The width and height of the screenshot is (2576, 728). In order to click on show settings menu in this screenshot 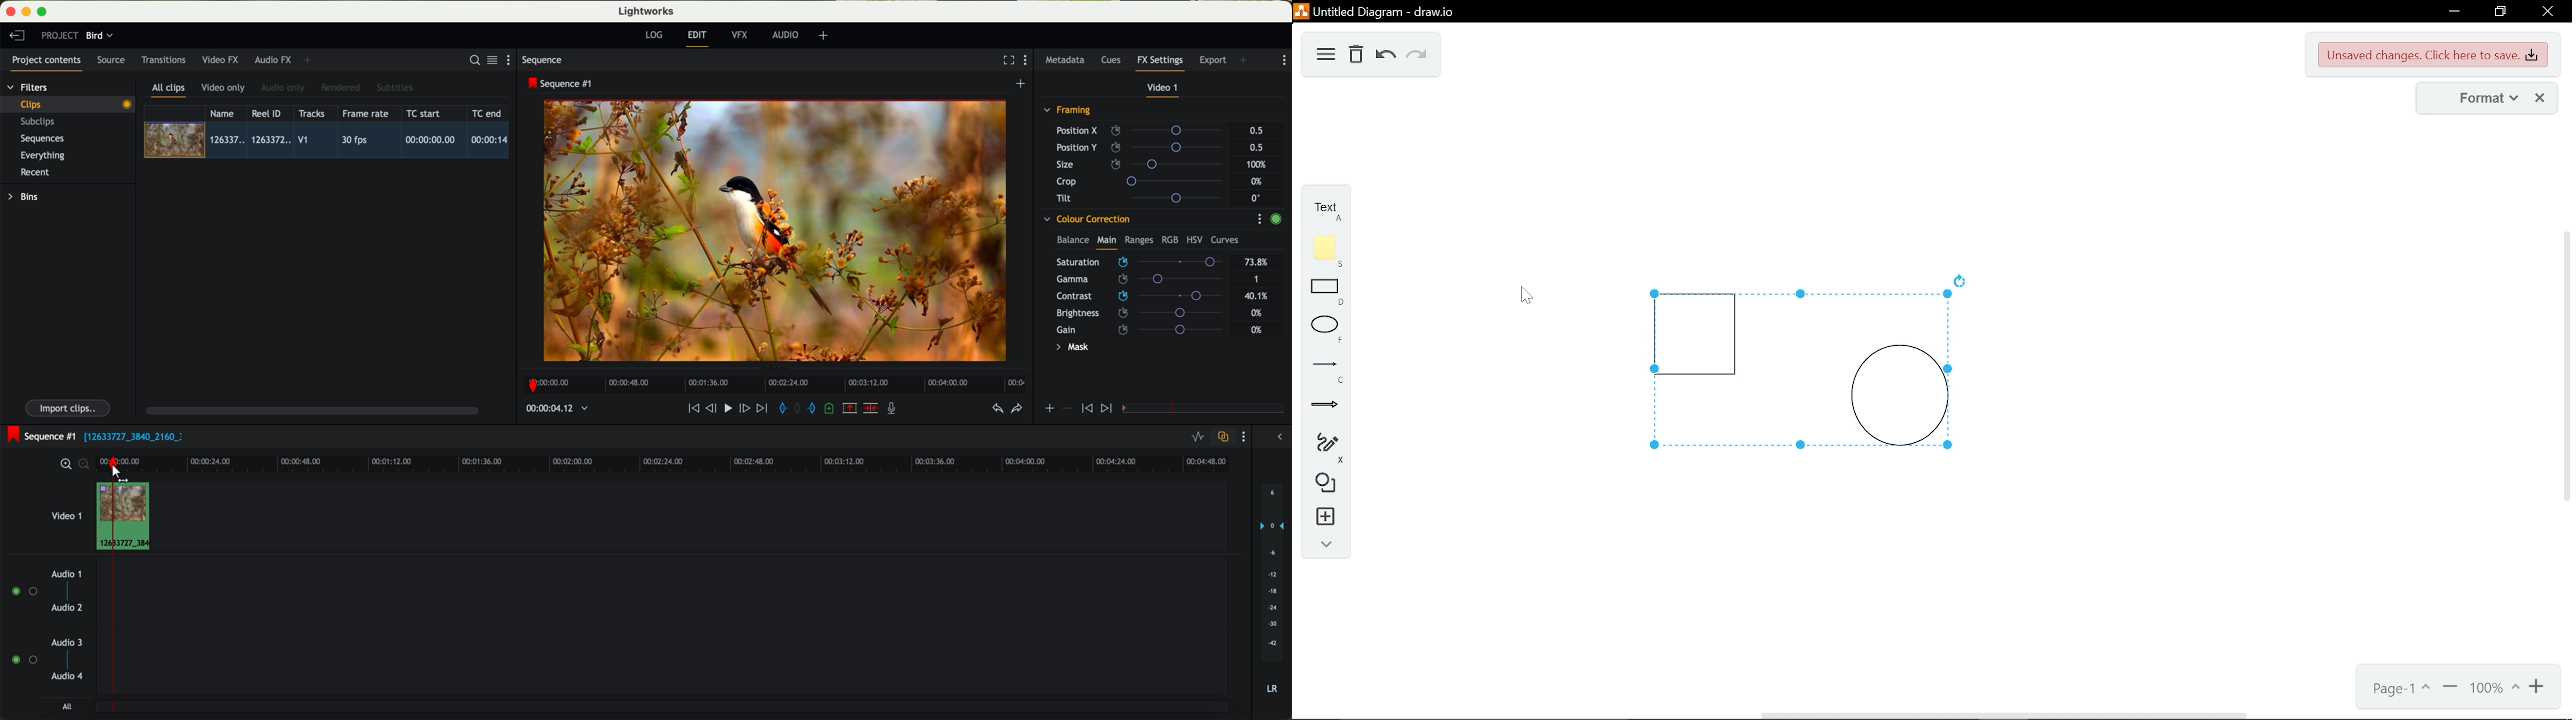, I will do `click(1259, 219)`.